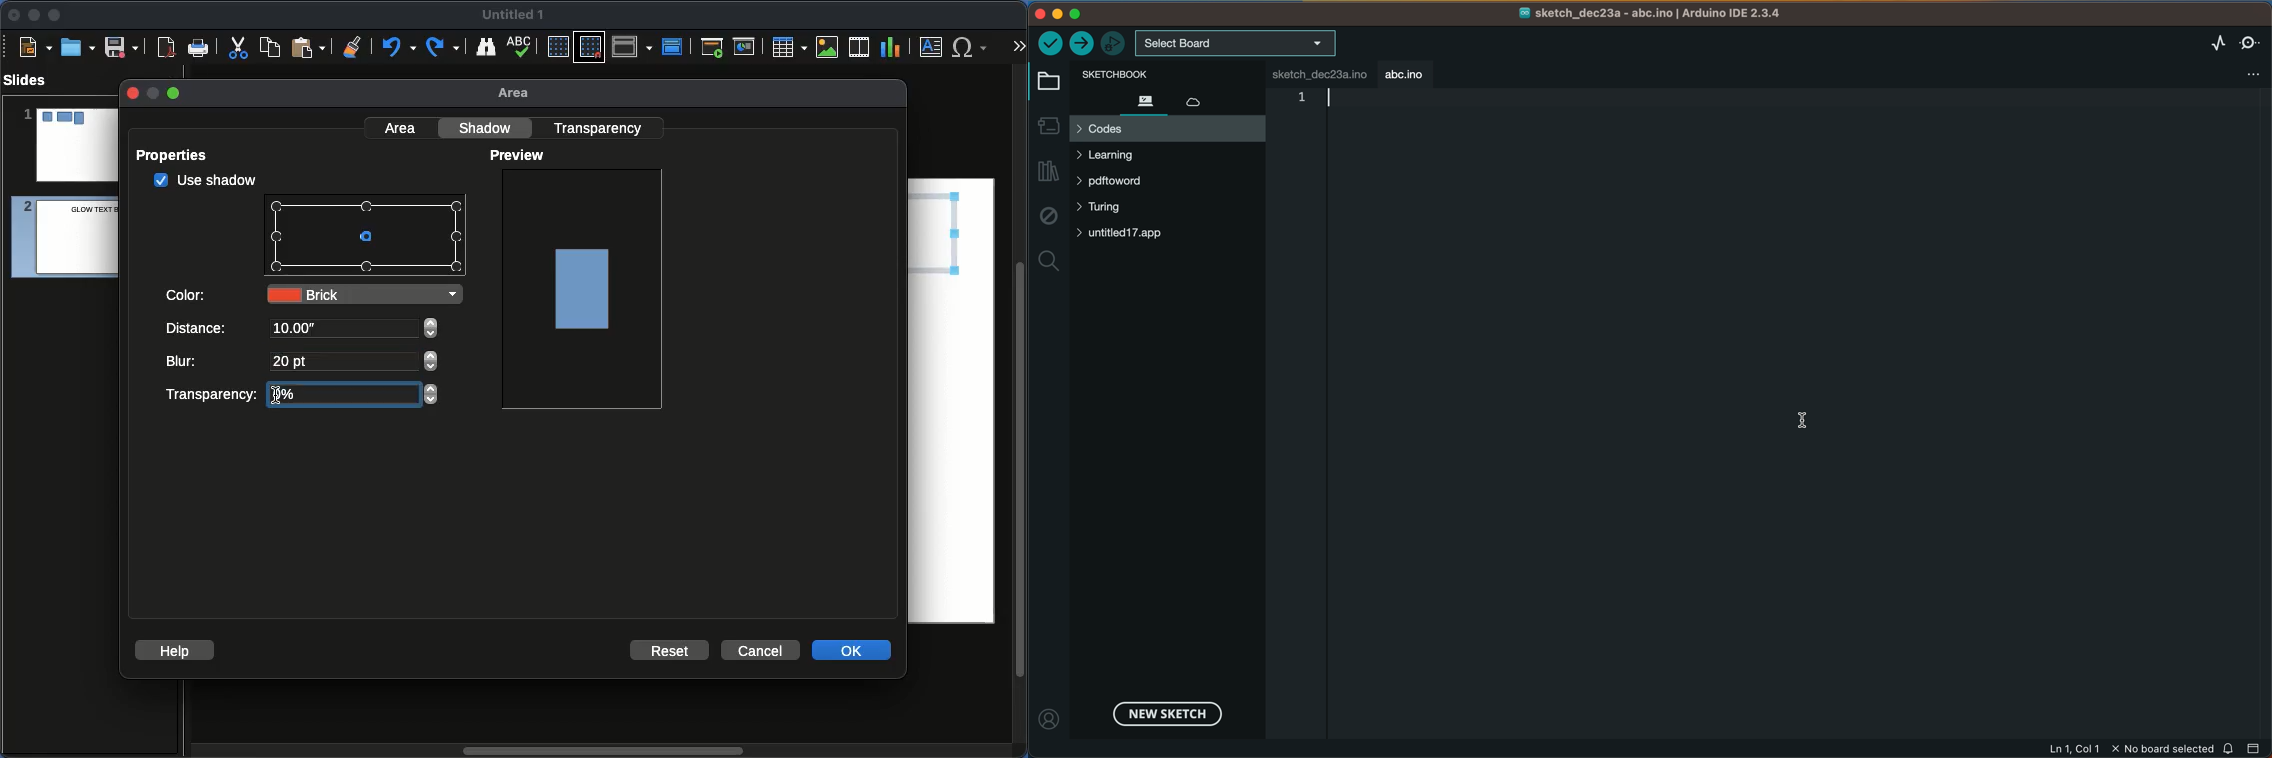  Describe the element at coordinates (294, 394) in the screenshot. I see `50%` at that location.